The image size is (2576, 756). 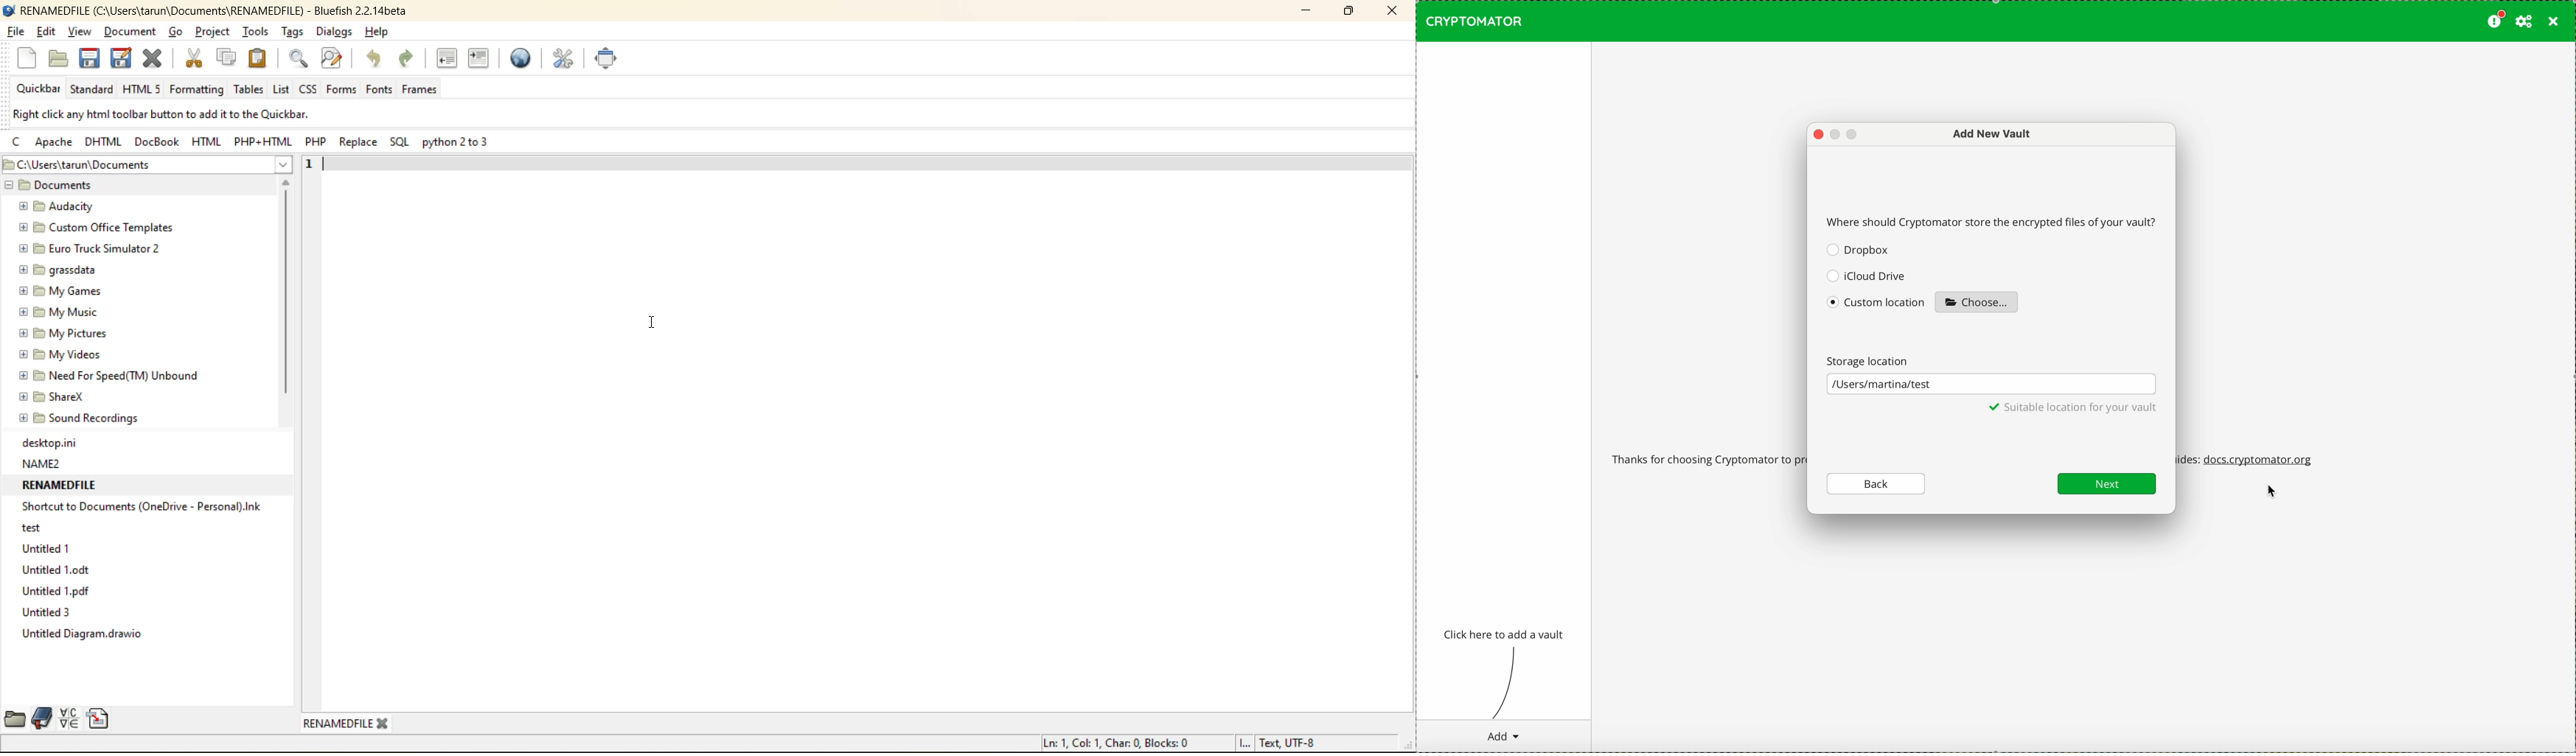 I want to click on vertical scroll bar, so click(x=286, y=287).